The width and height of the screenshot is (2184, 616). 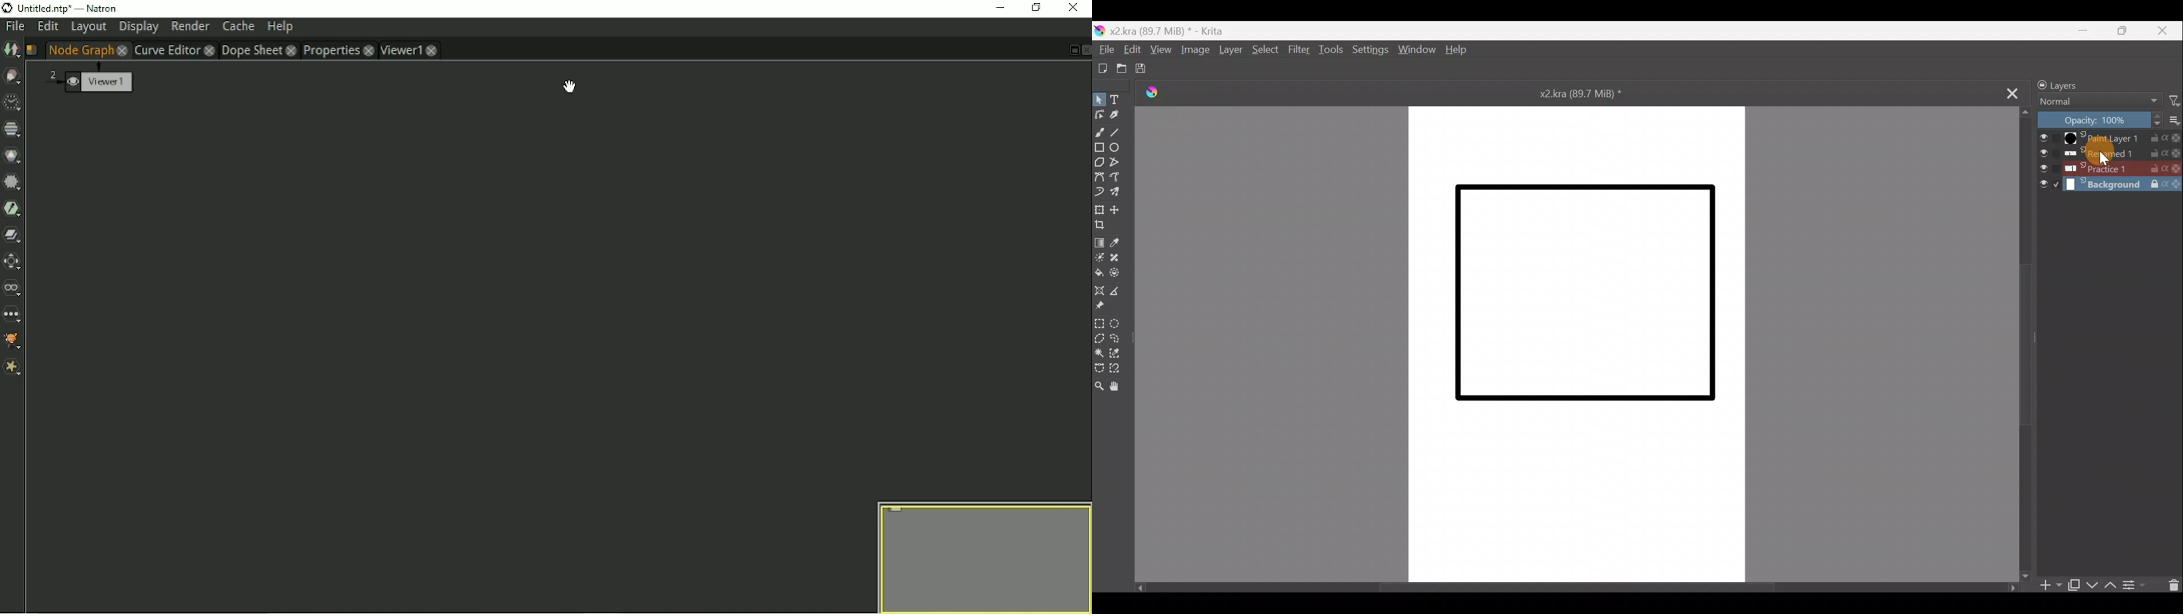 What do you see at coordinates (2039, 85) in the screenshot?
I see `Lock/unlock` at bounding box center [2039, 85].